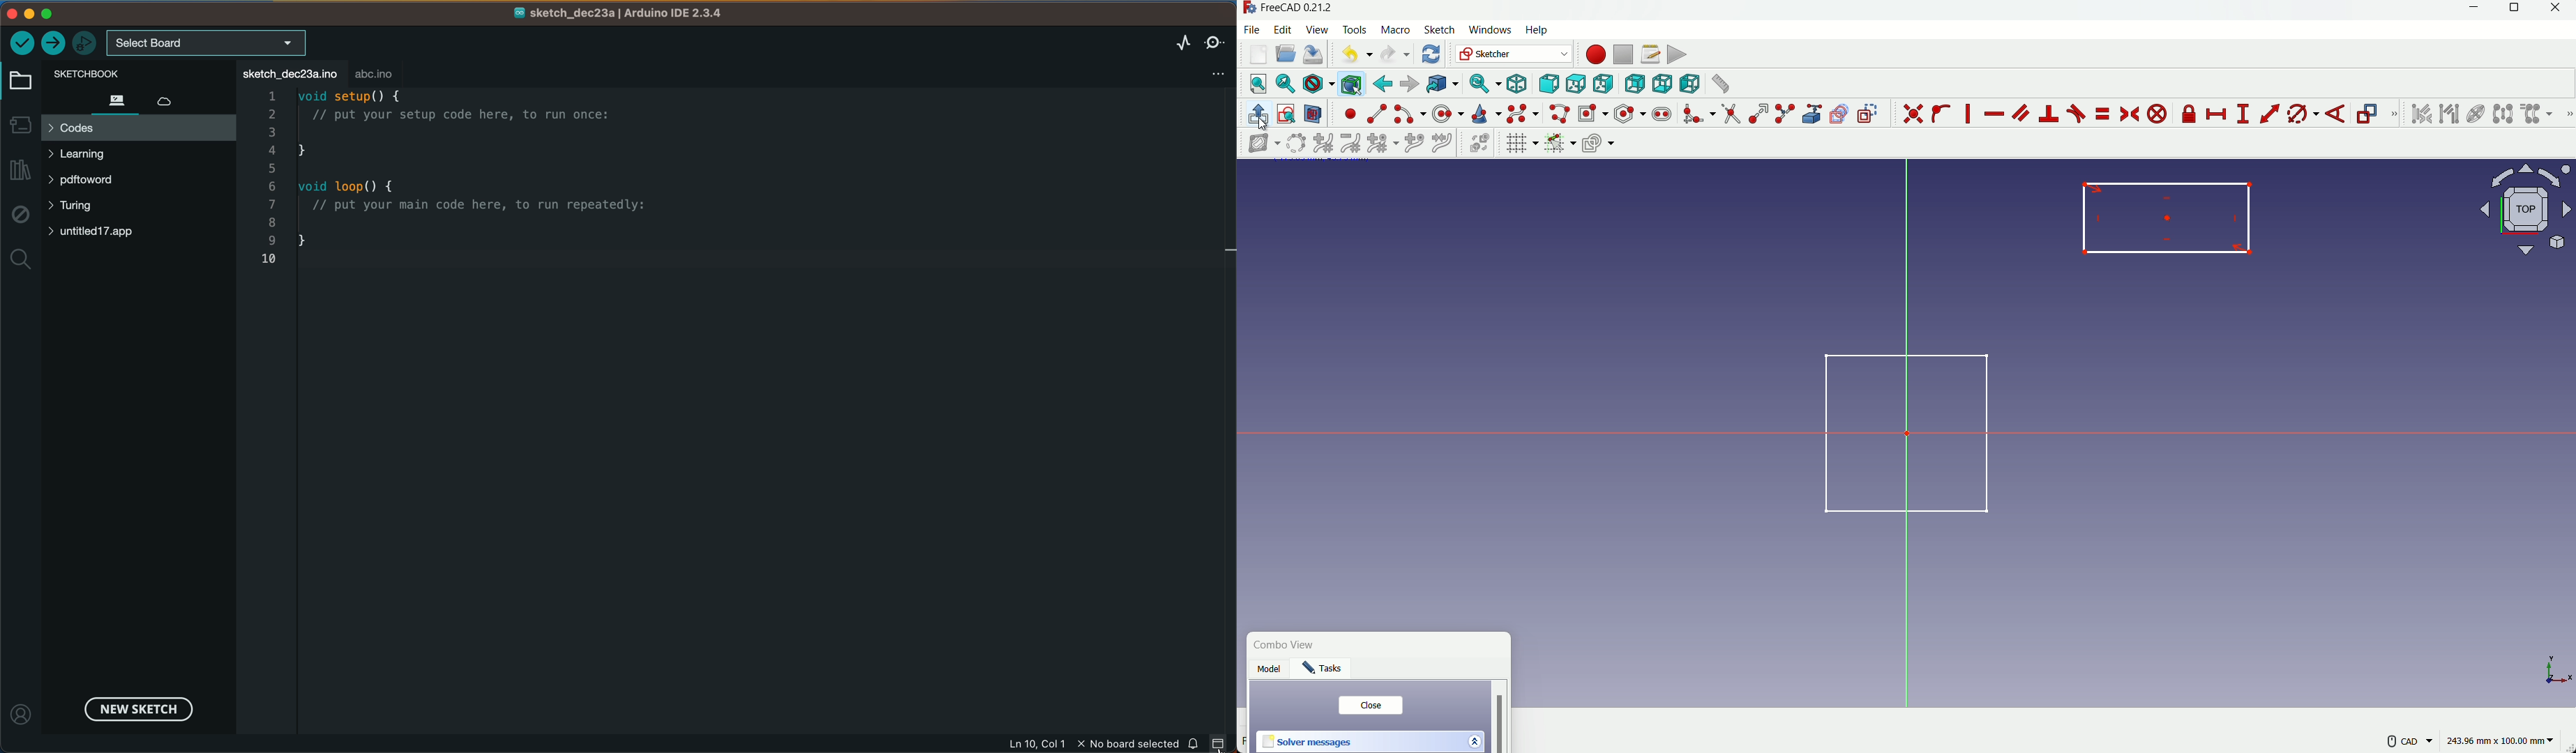  What do you see at coordinates (1869, 113) in the screenshot?
I see `toggle construction geometry` at bounding box center [1869, 113].